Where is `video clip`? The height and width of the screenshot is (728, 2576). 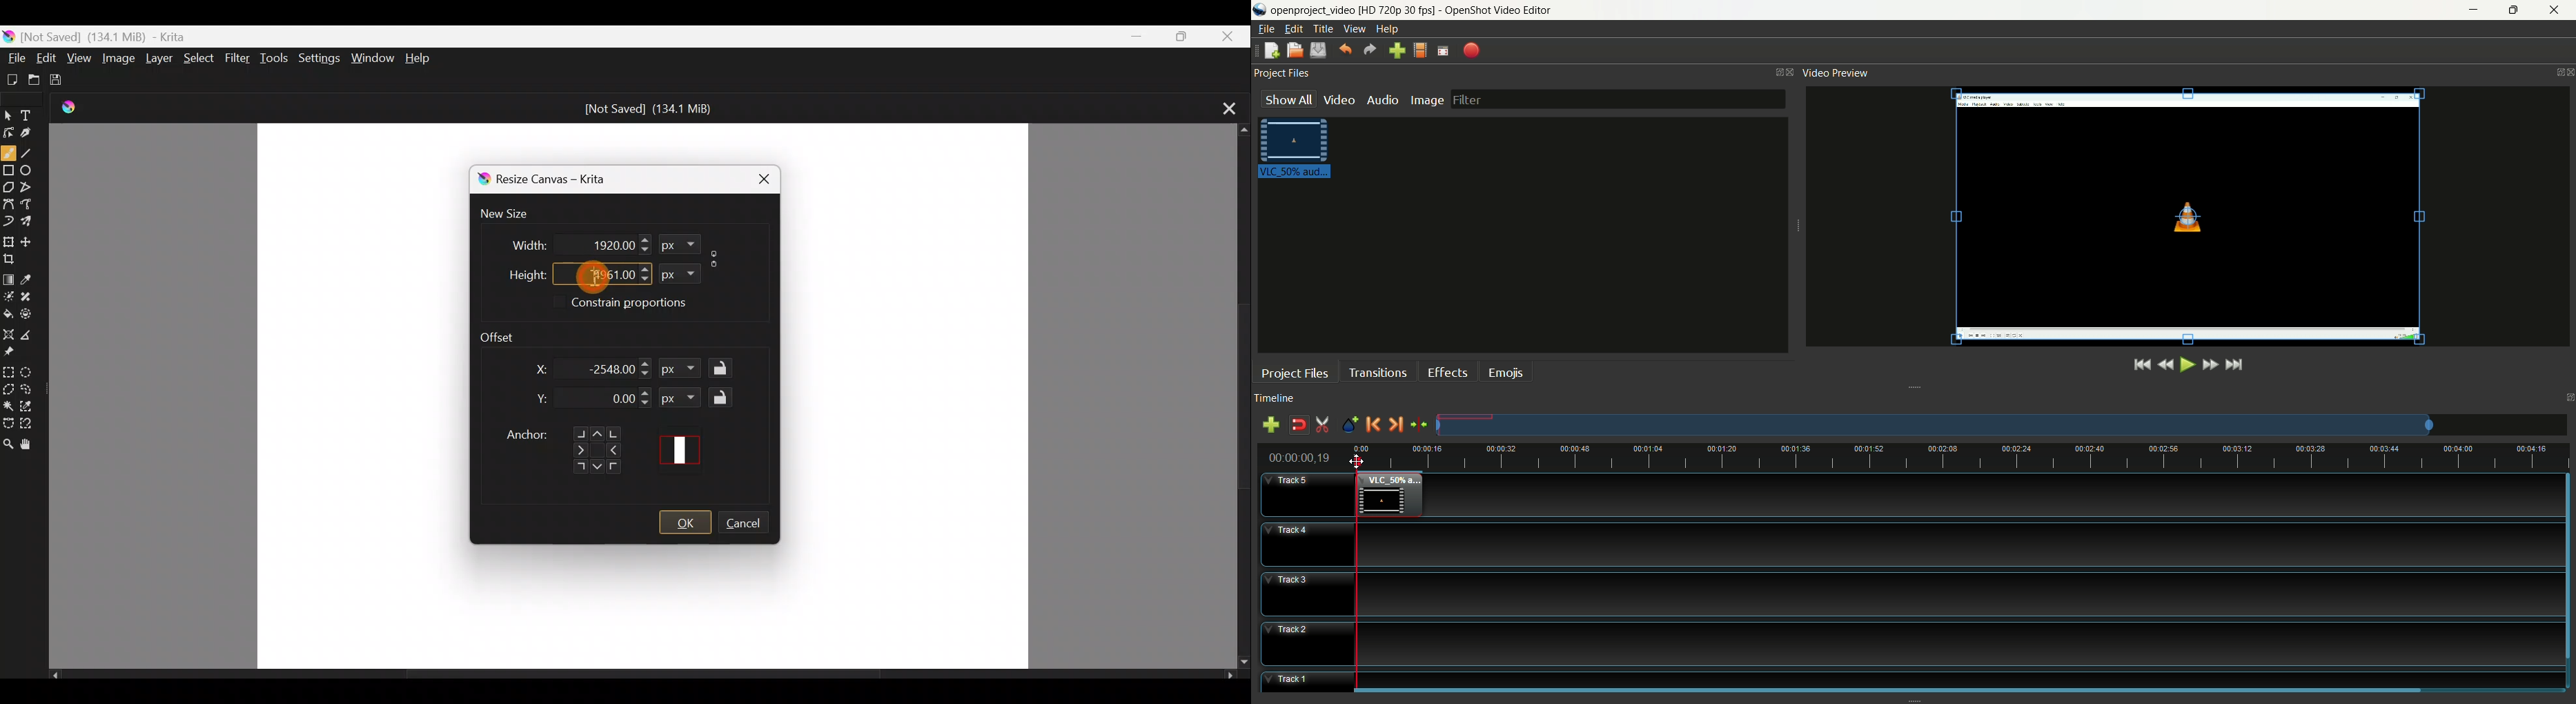
video clip is located at coordinates (1388, 496).